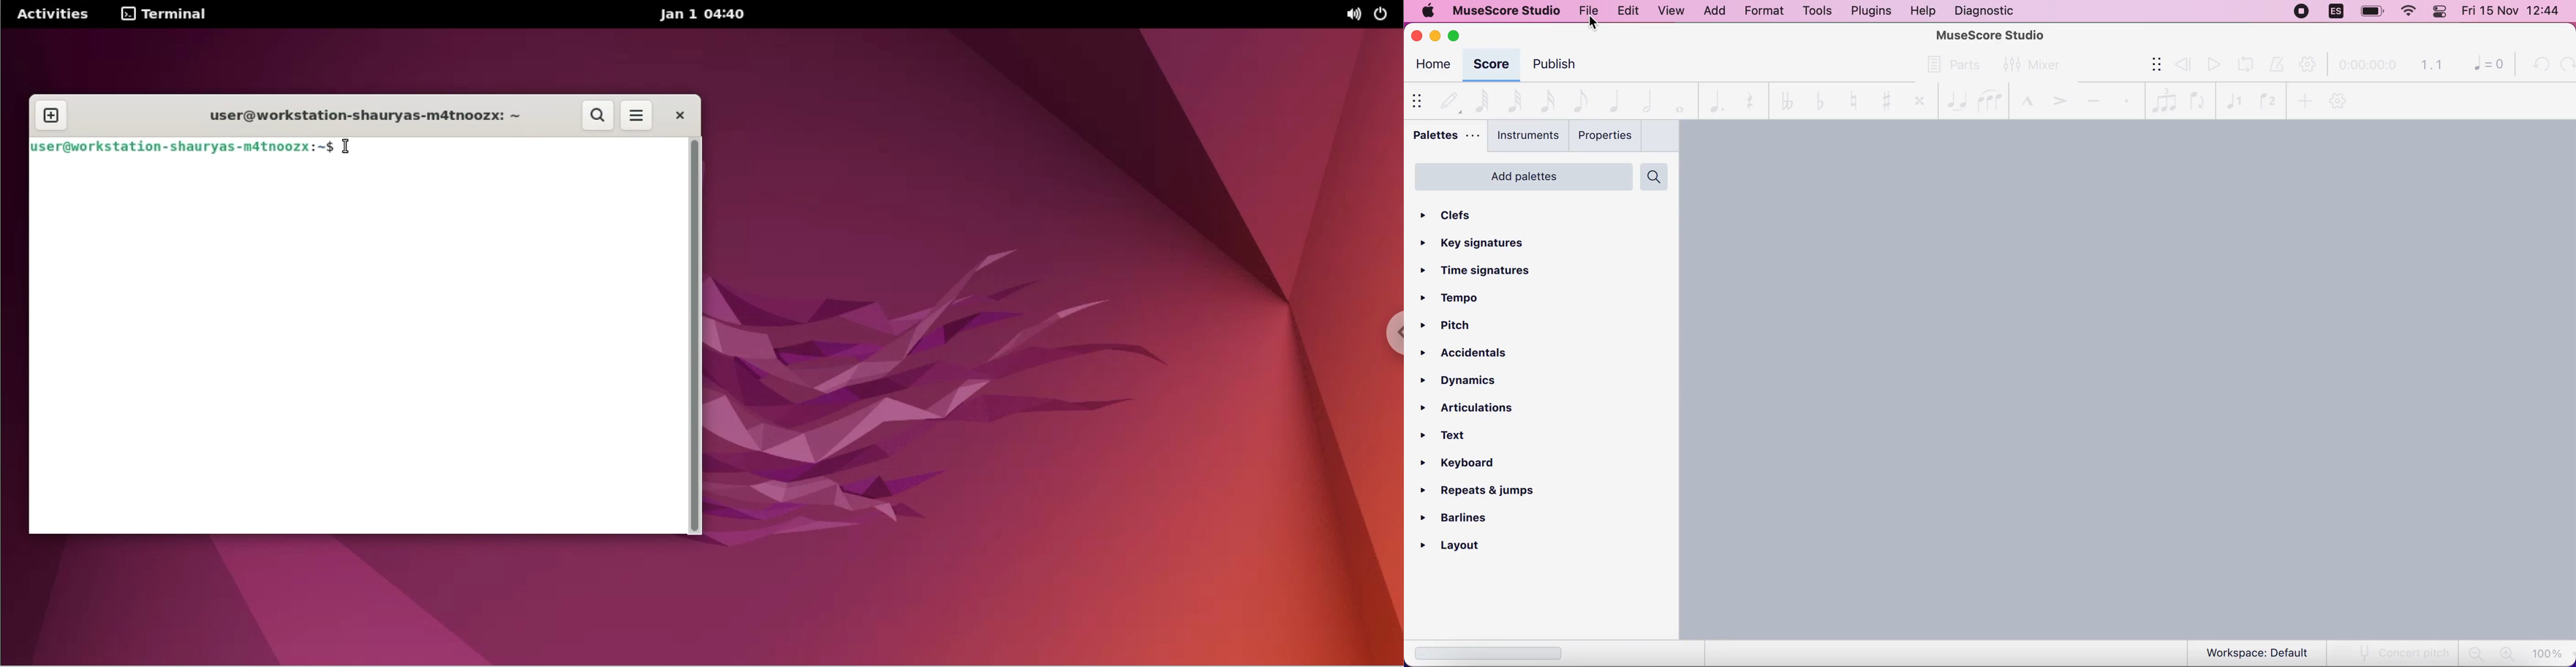 The height and width of the screenshot is (672, 2576). Describe the element at coordinates (363, 116) in the screenshot. I see `user@workstation-shauryas-m4tnoozx: ~` at that location.